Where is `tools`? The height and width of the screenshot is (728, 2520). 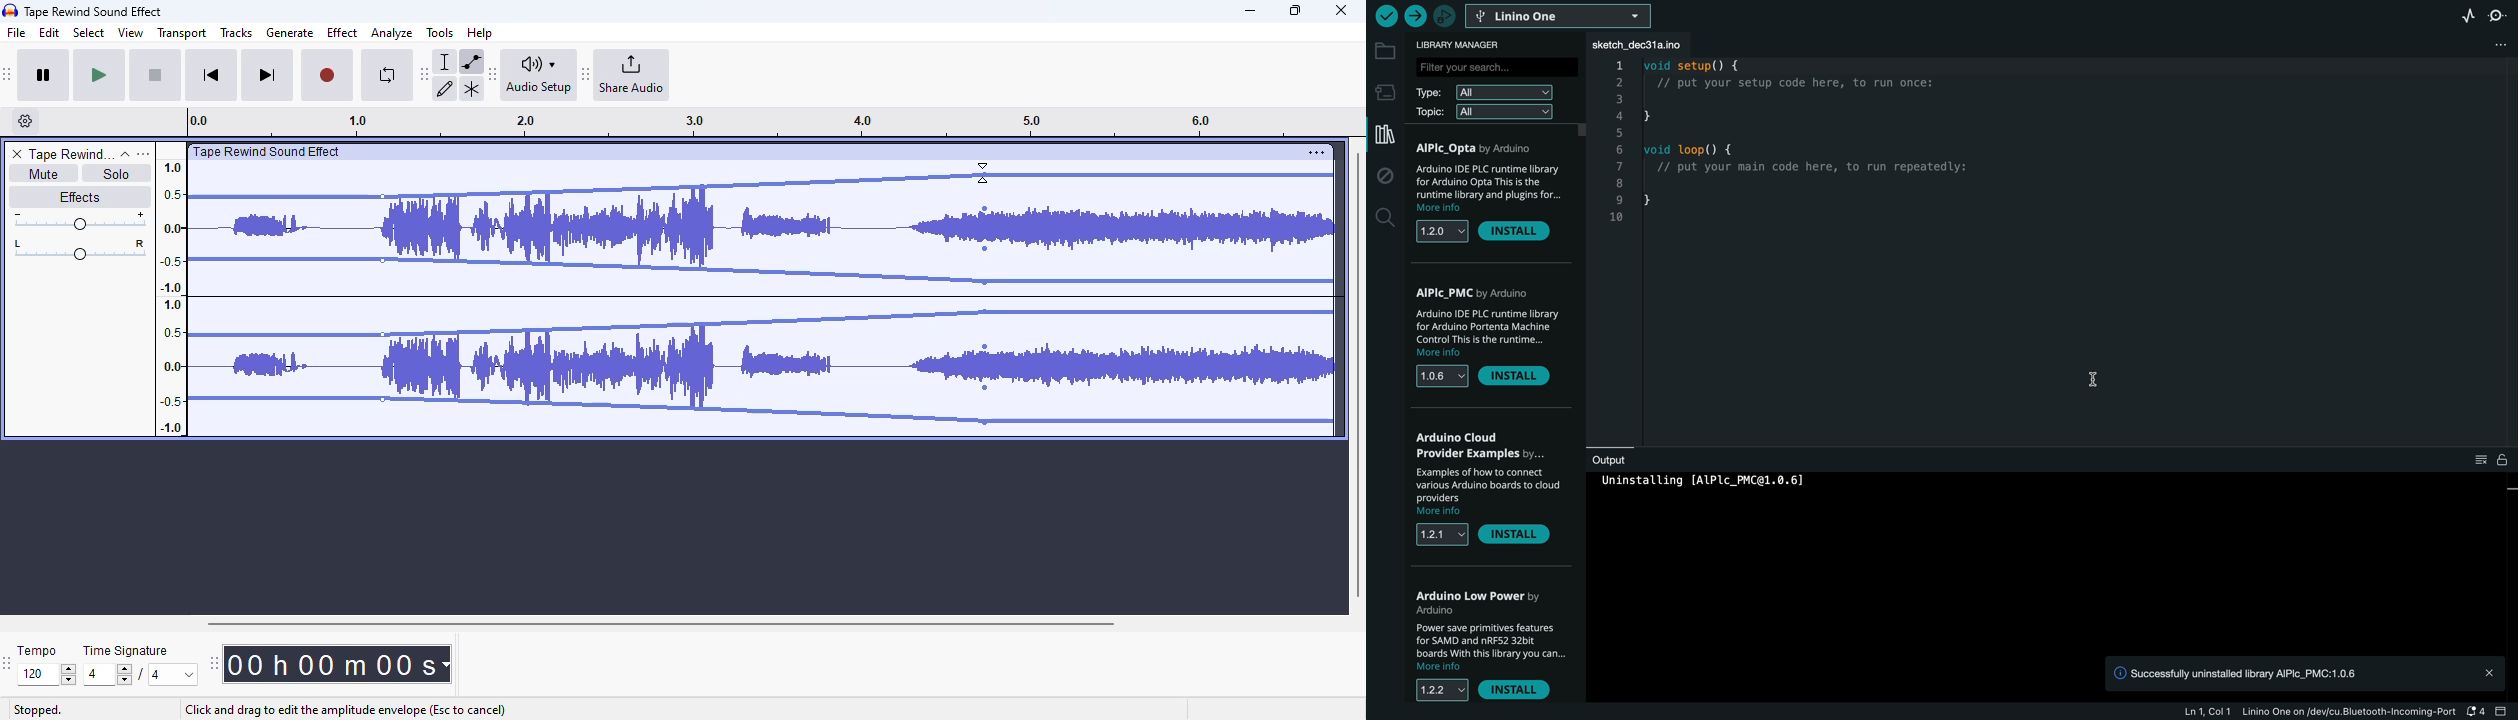 tools is located at coordinates (440, 32).